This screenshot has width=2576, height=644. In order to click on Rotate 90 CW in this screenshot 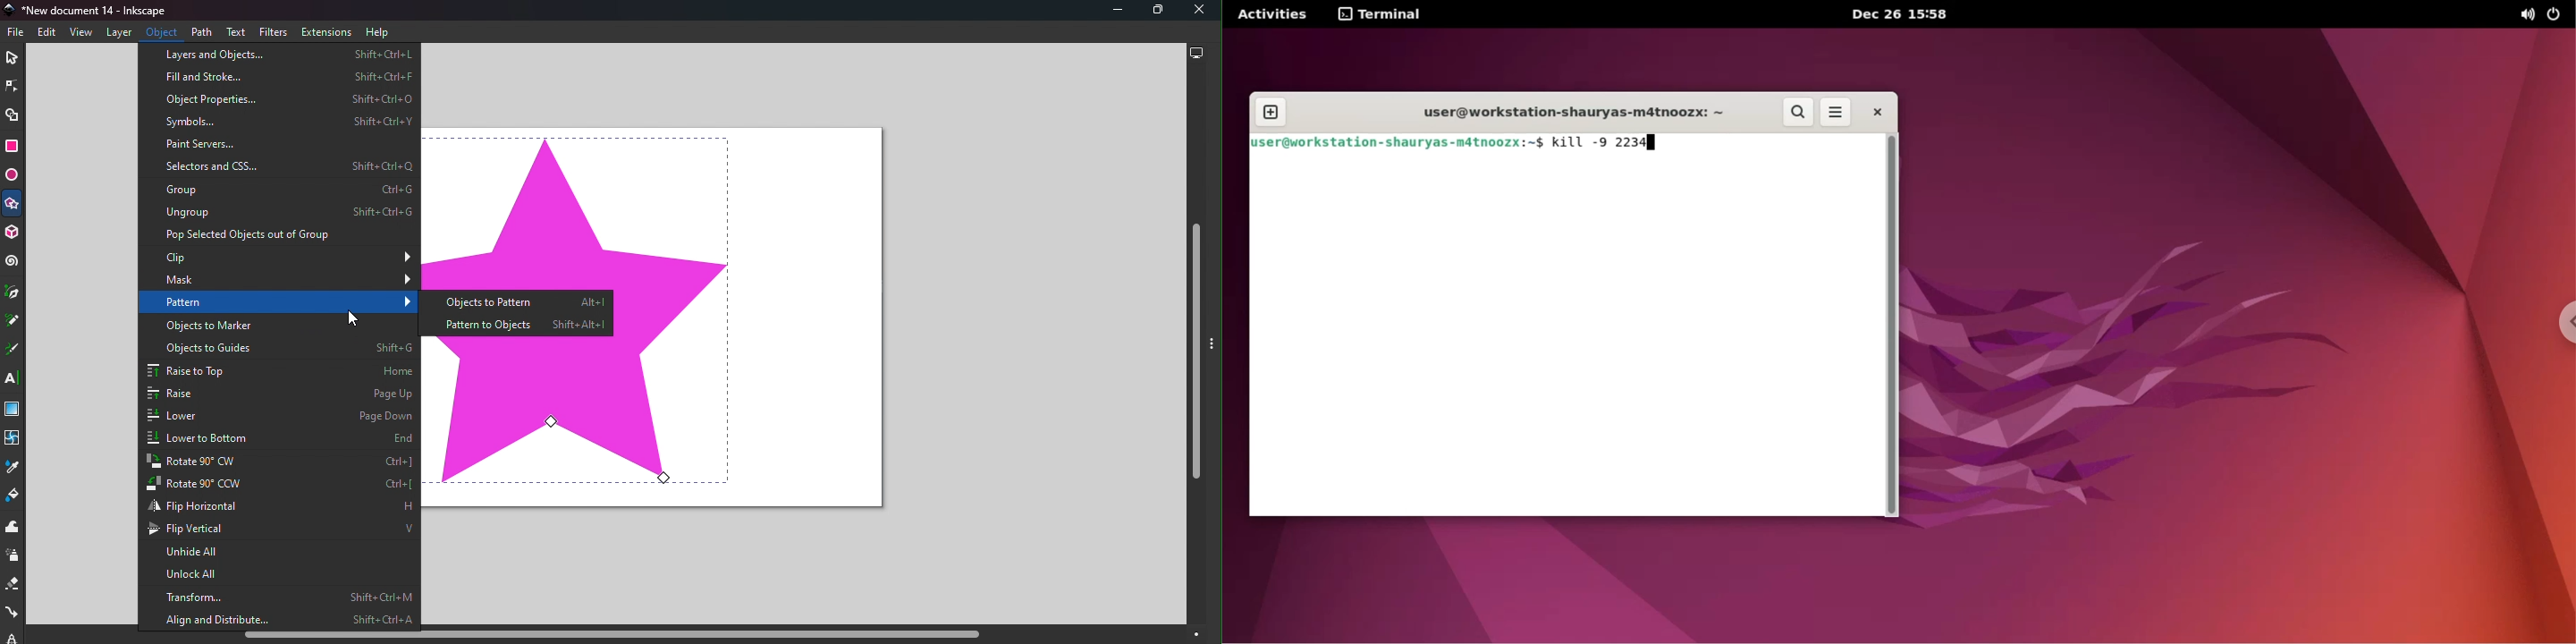, I will do `click(278, 460)`.